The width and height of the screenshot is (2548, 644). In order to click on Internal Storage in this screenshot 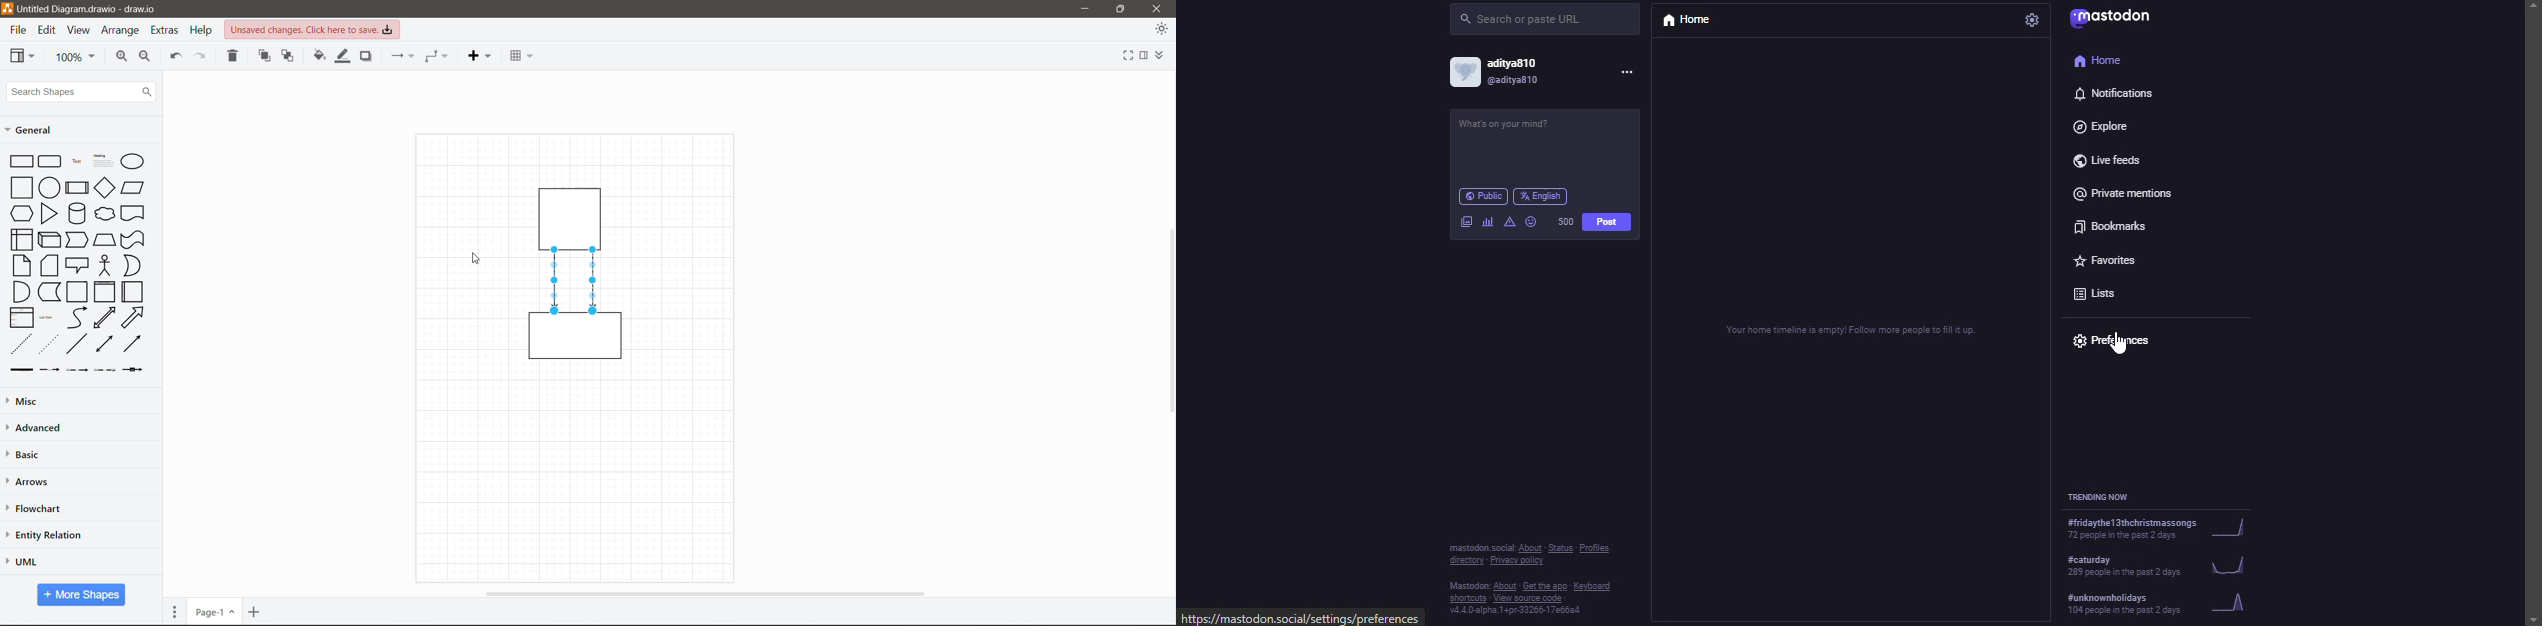, I will do `click(20, 239)`.